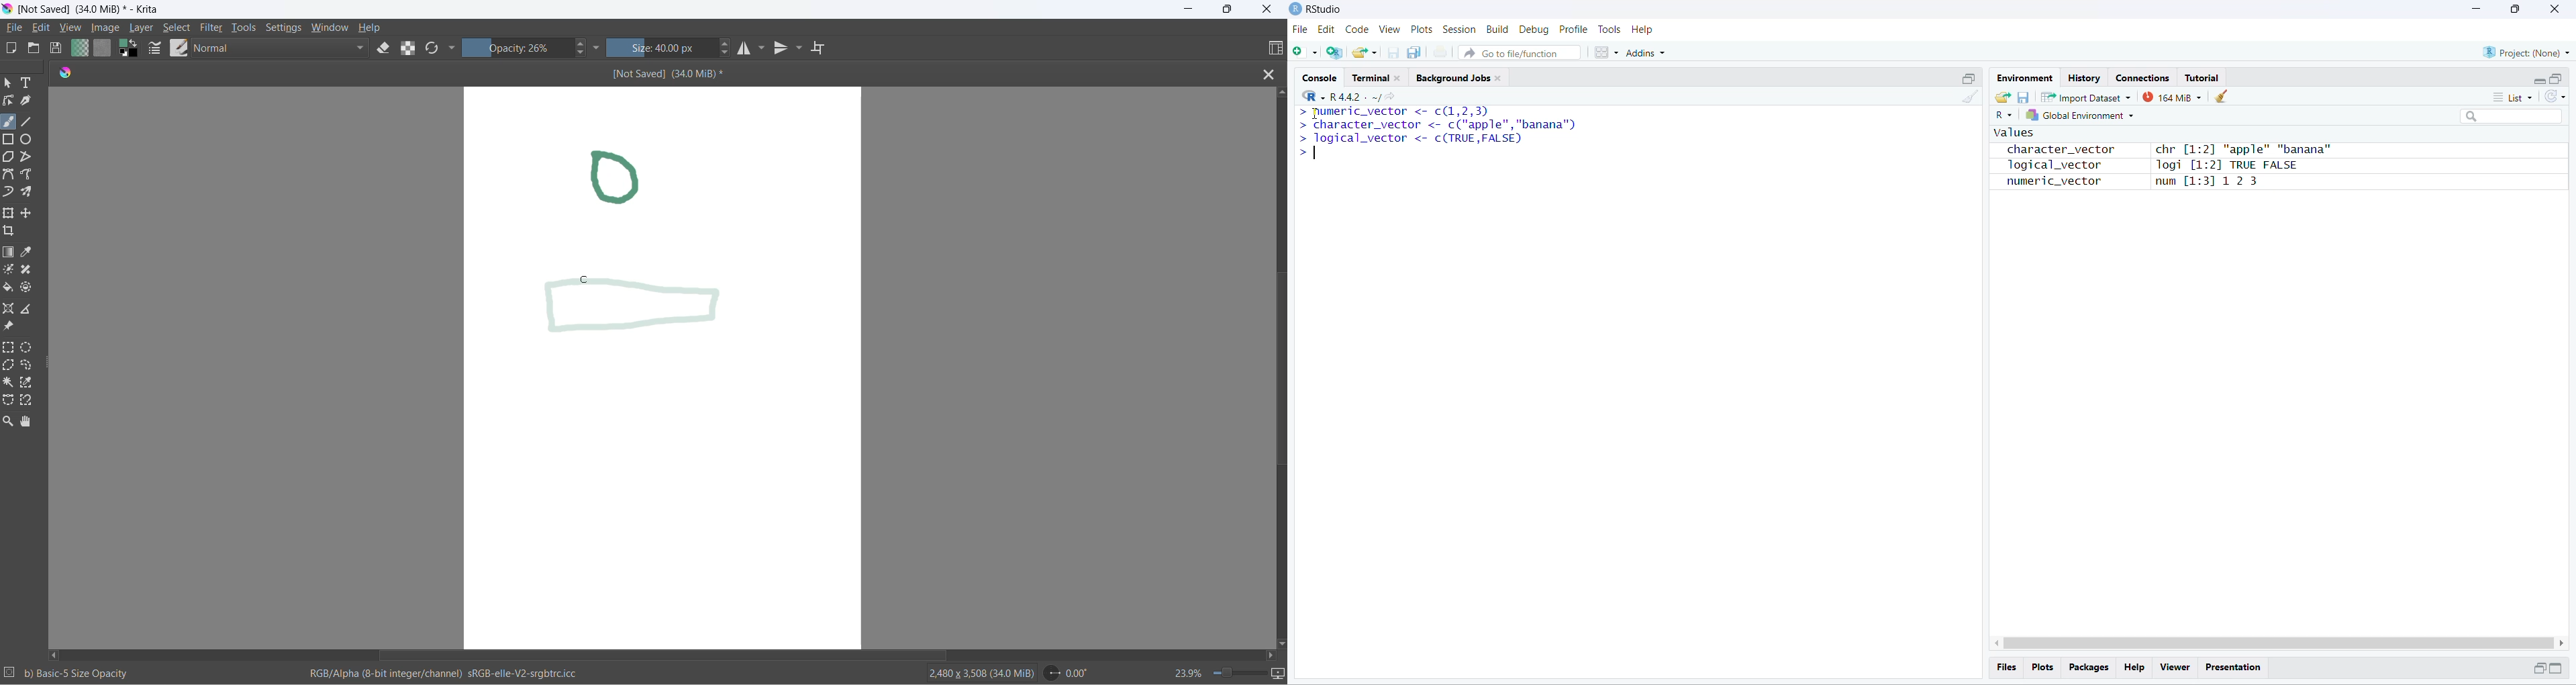 Image resolution: width=2576 pixels, height=700 pixels. Describe the element at coordinates (2134, 668) in the screenshot. I see `Help` at that location.